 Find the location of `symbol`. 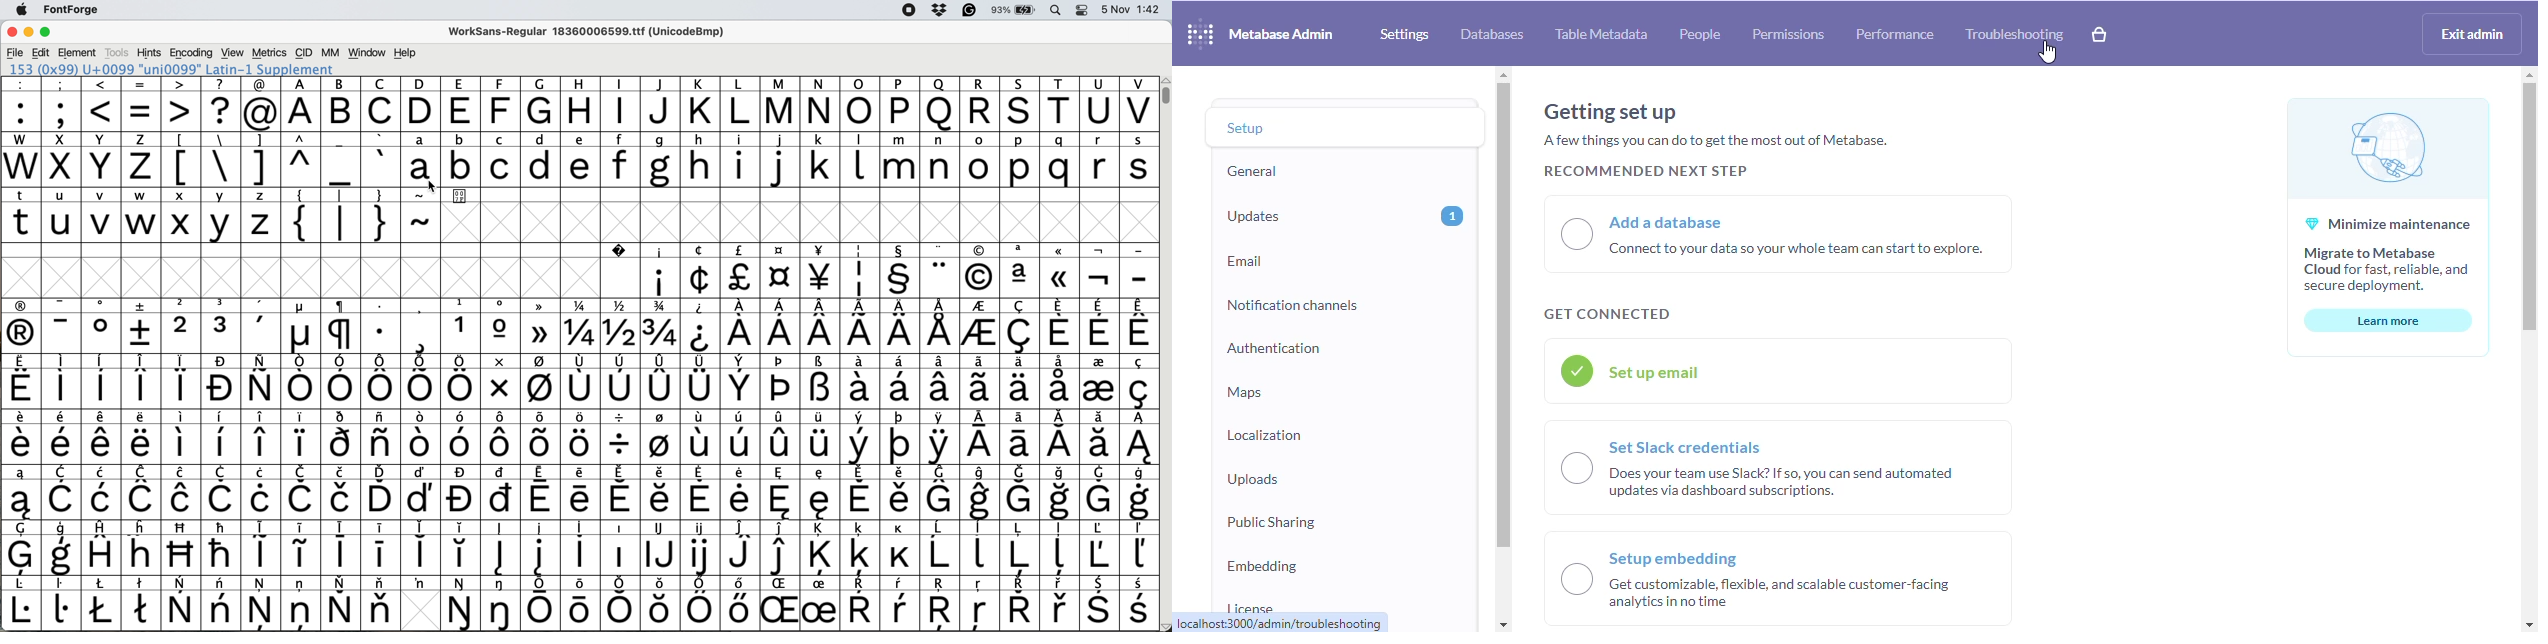

symbol is located at coordinates (941, 271).